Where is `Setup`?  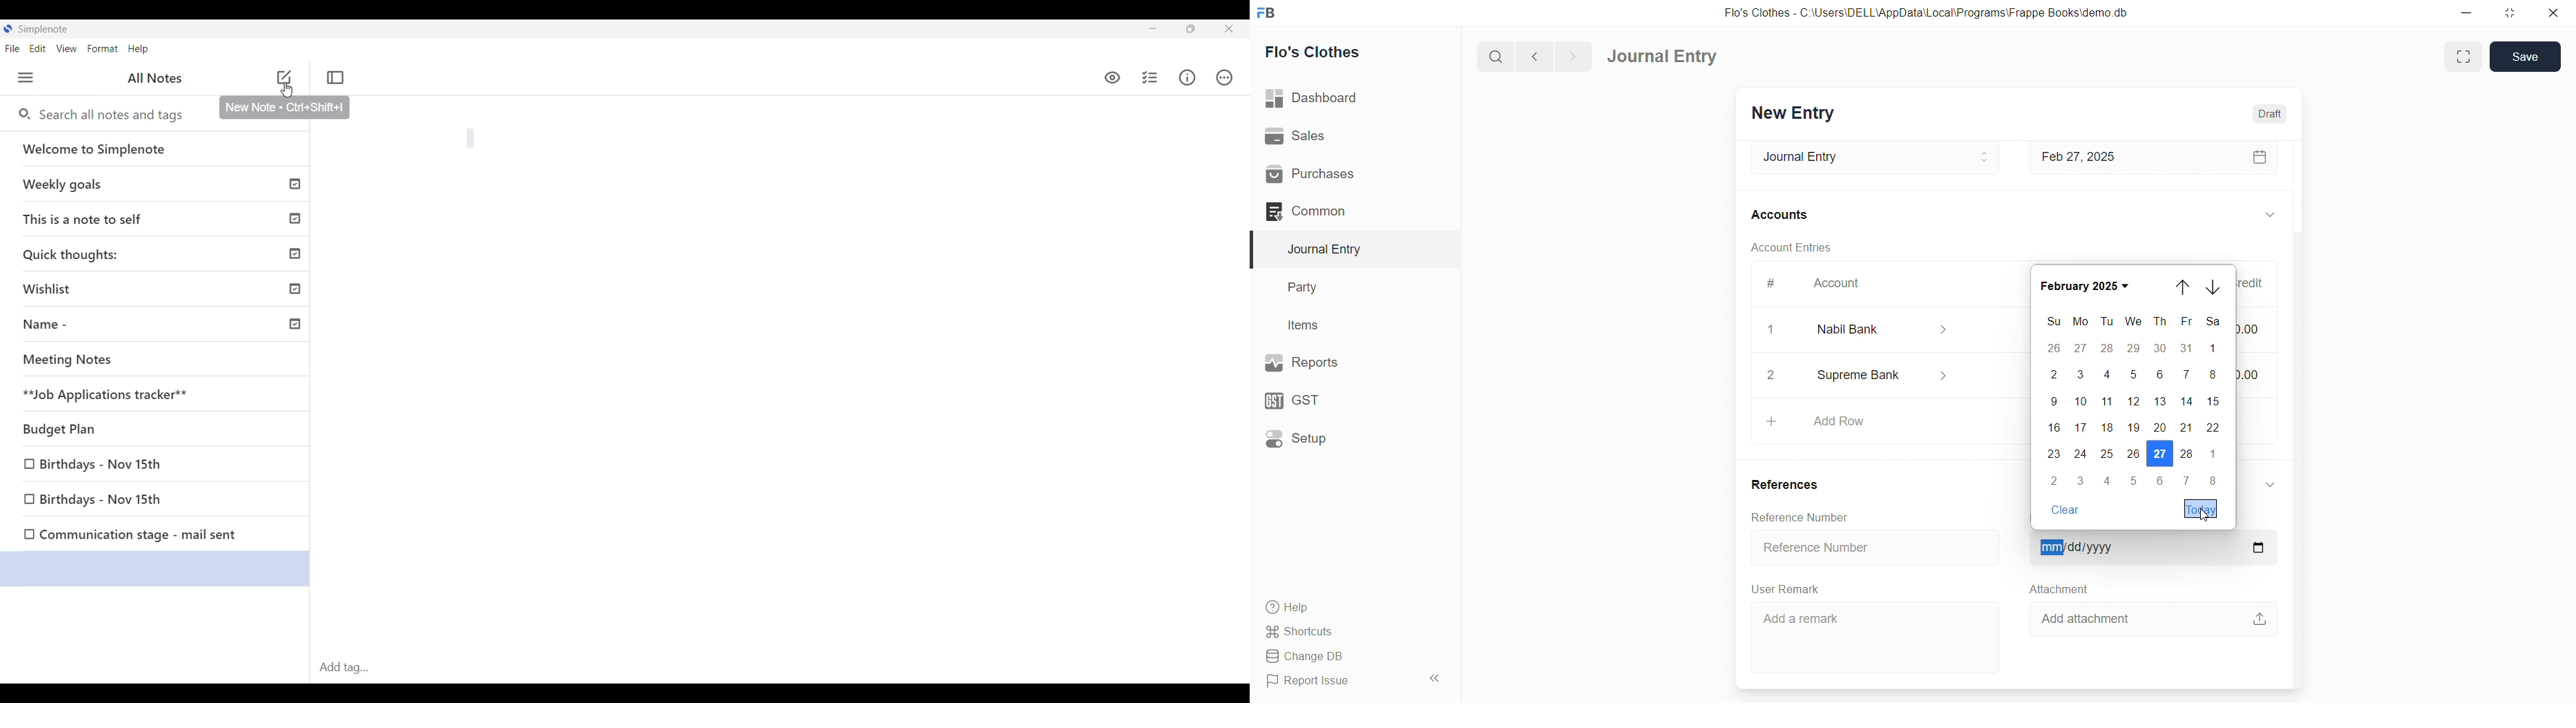
Setup is located at coordinates (1329, 441).